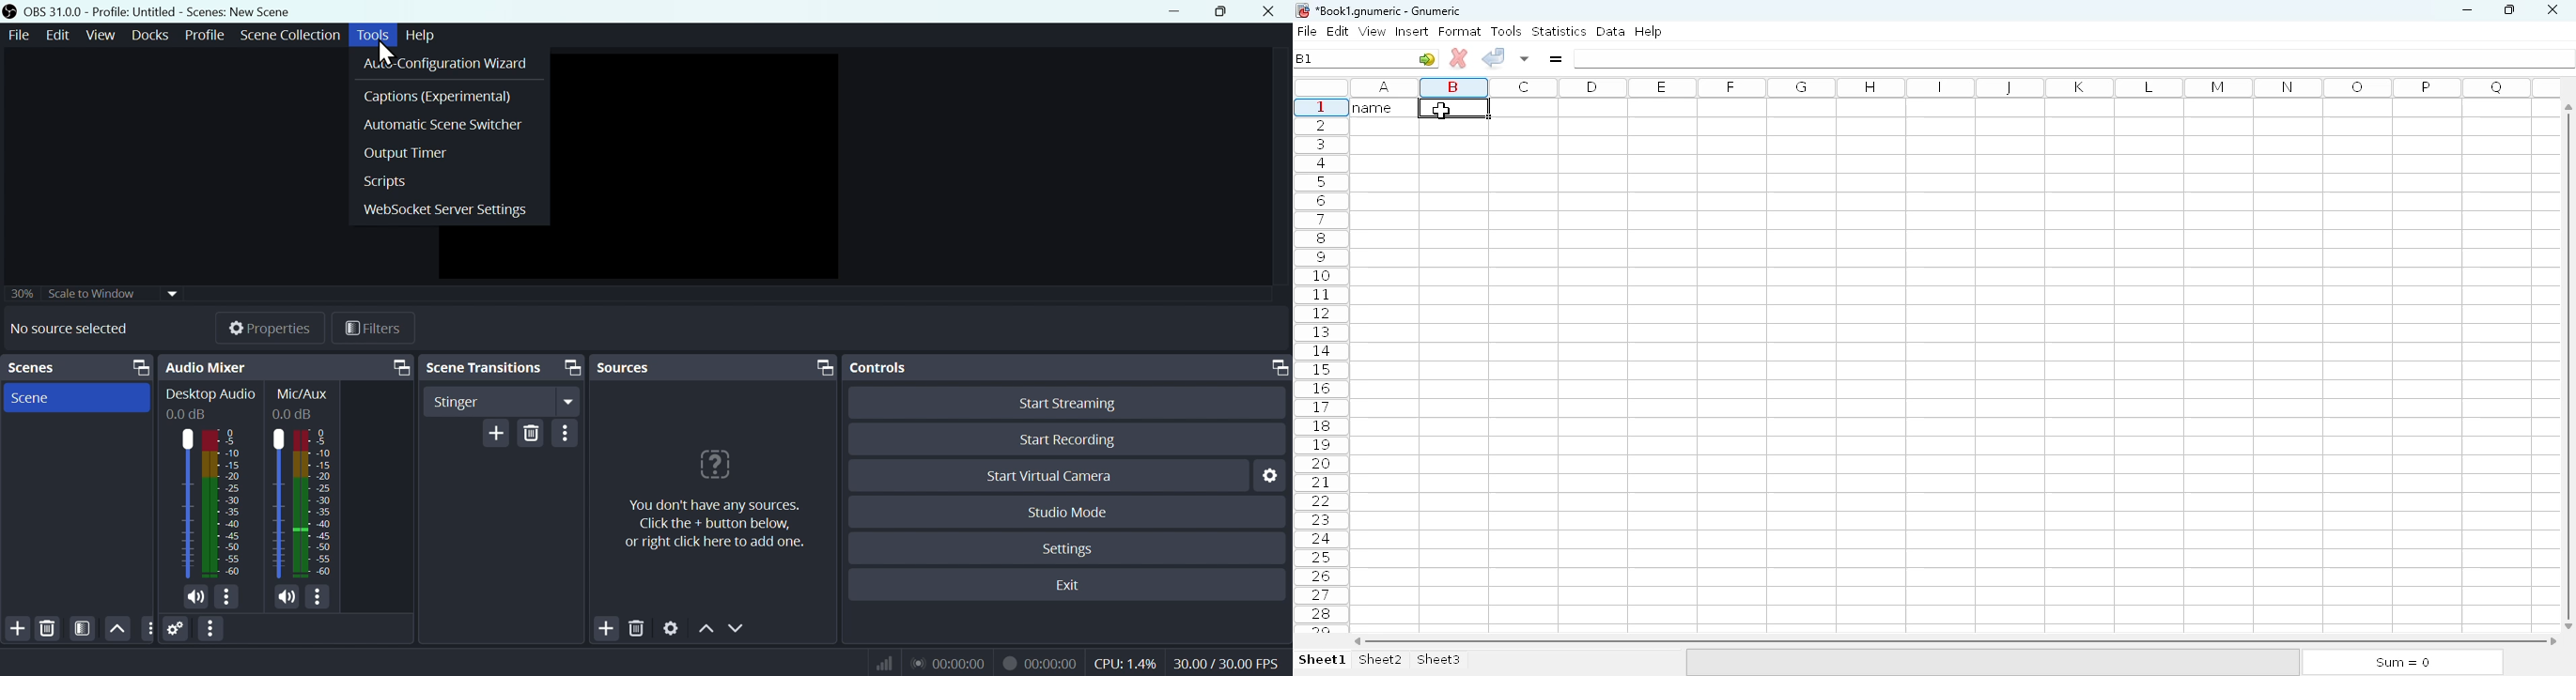 Image resolution: width=2576 pixels, height=700 pixels. I want to click on help, so click(1648, 32).